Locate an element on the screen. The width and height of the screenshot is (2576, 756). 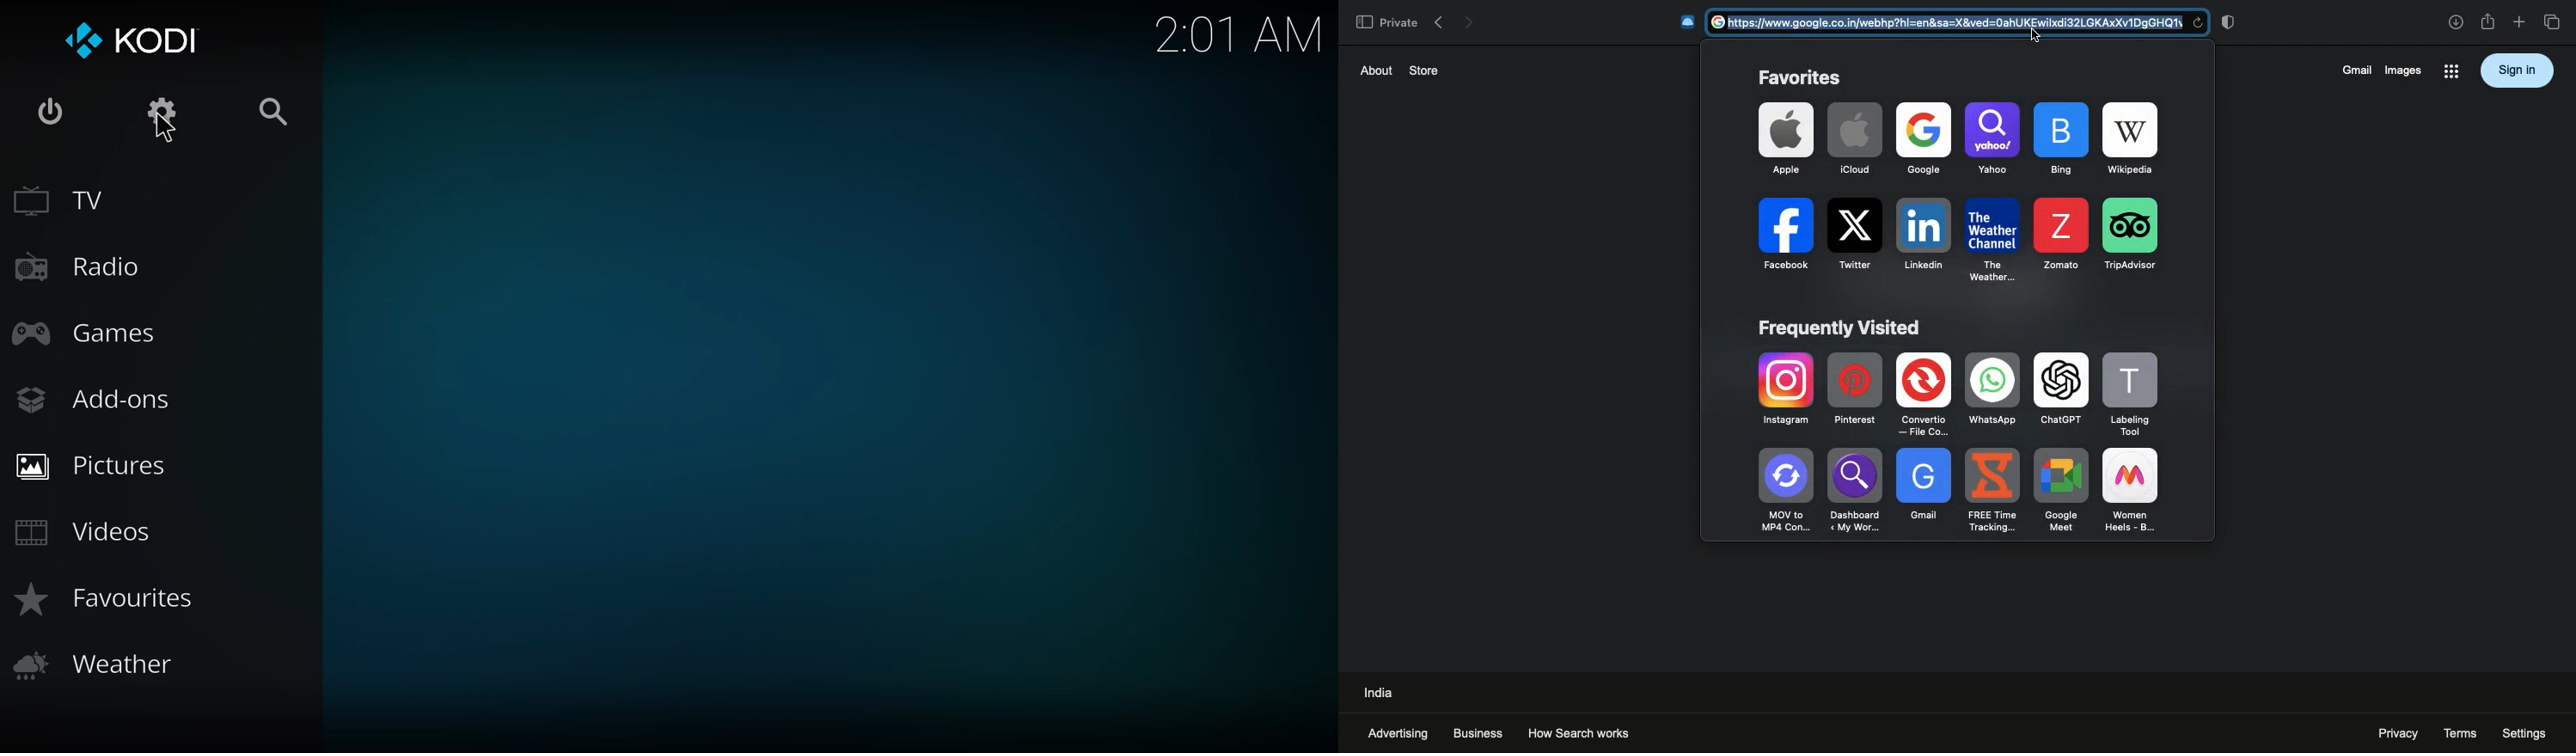
kodi is located at coordinates (138, 40).